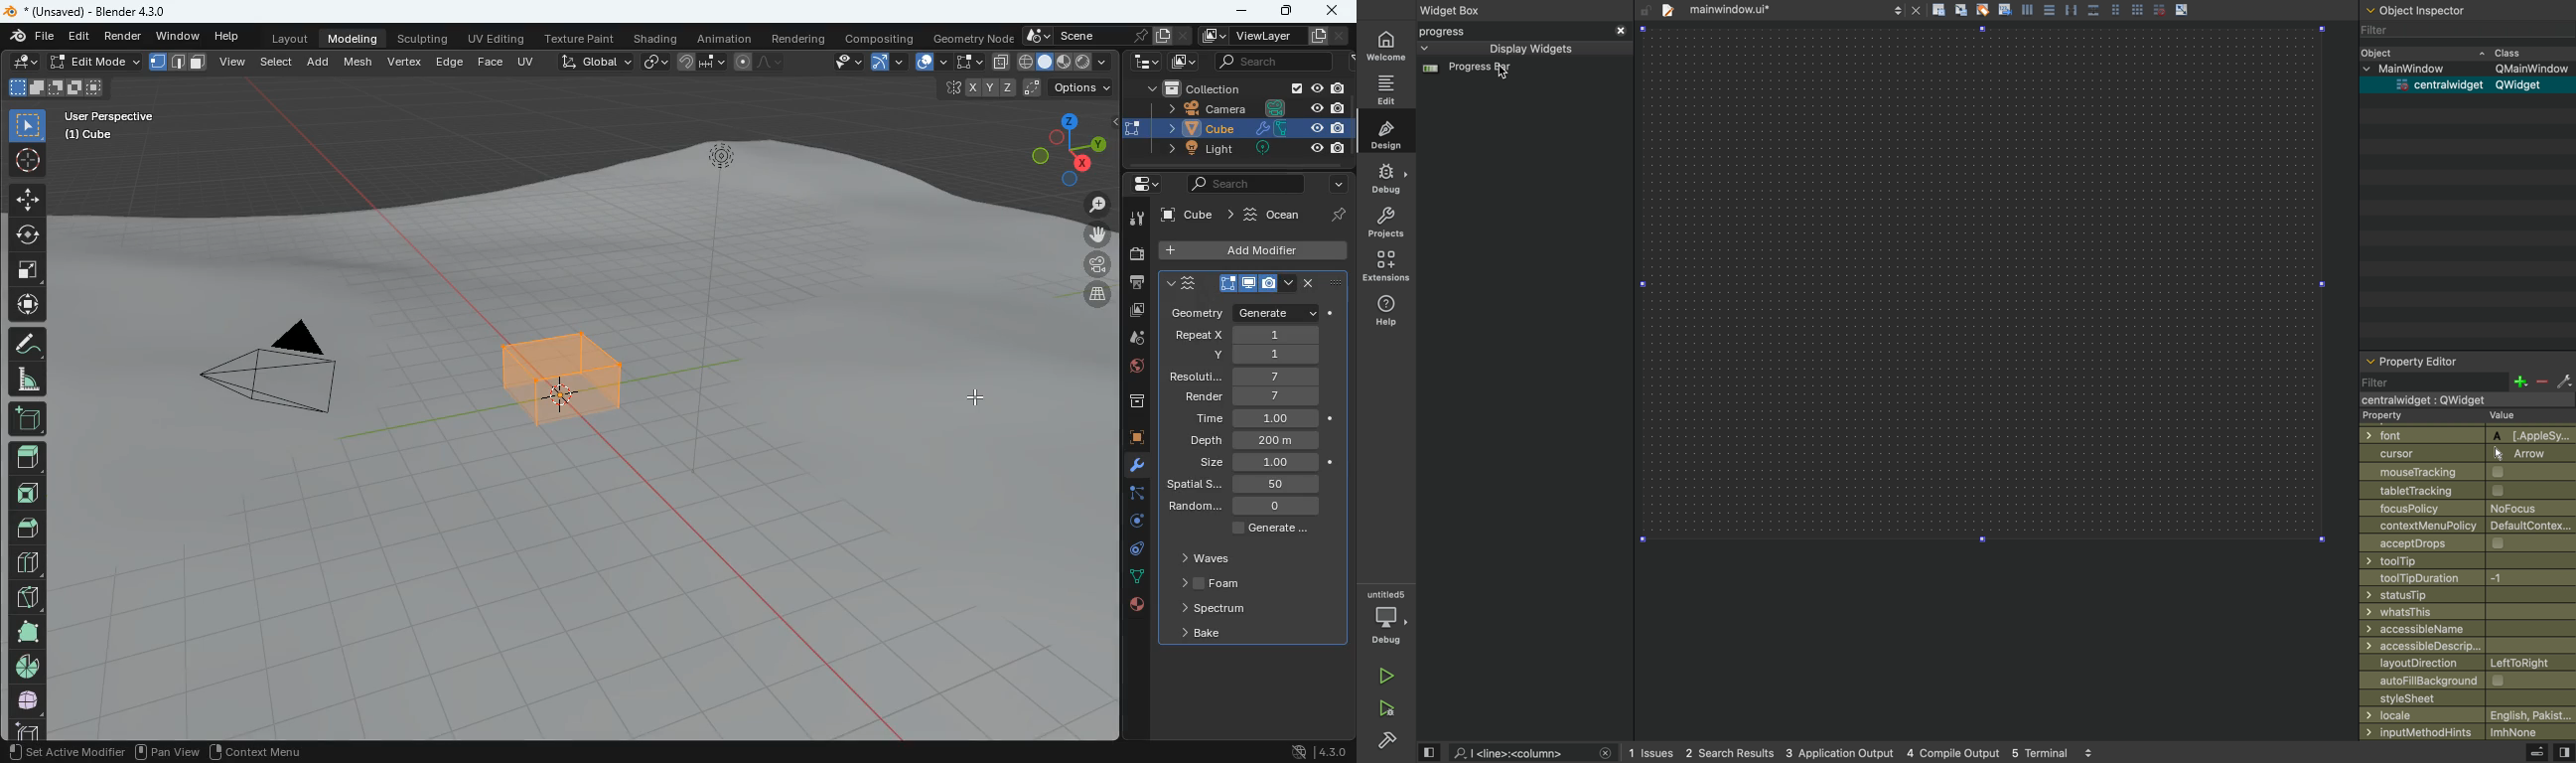  Describe the element at coordinates (1331, 10) in the screenshot. I see `close` at that location.